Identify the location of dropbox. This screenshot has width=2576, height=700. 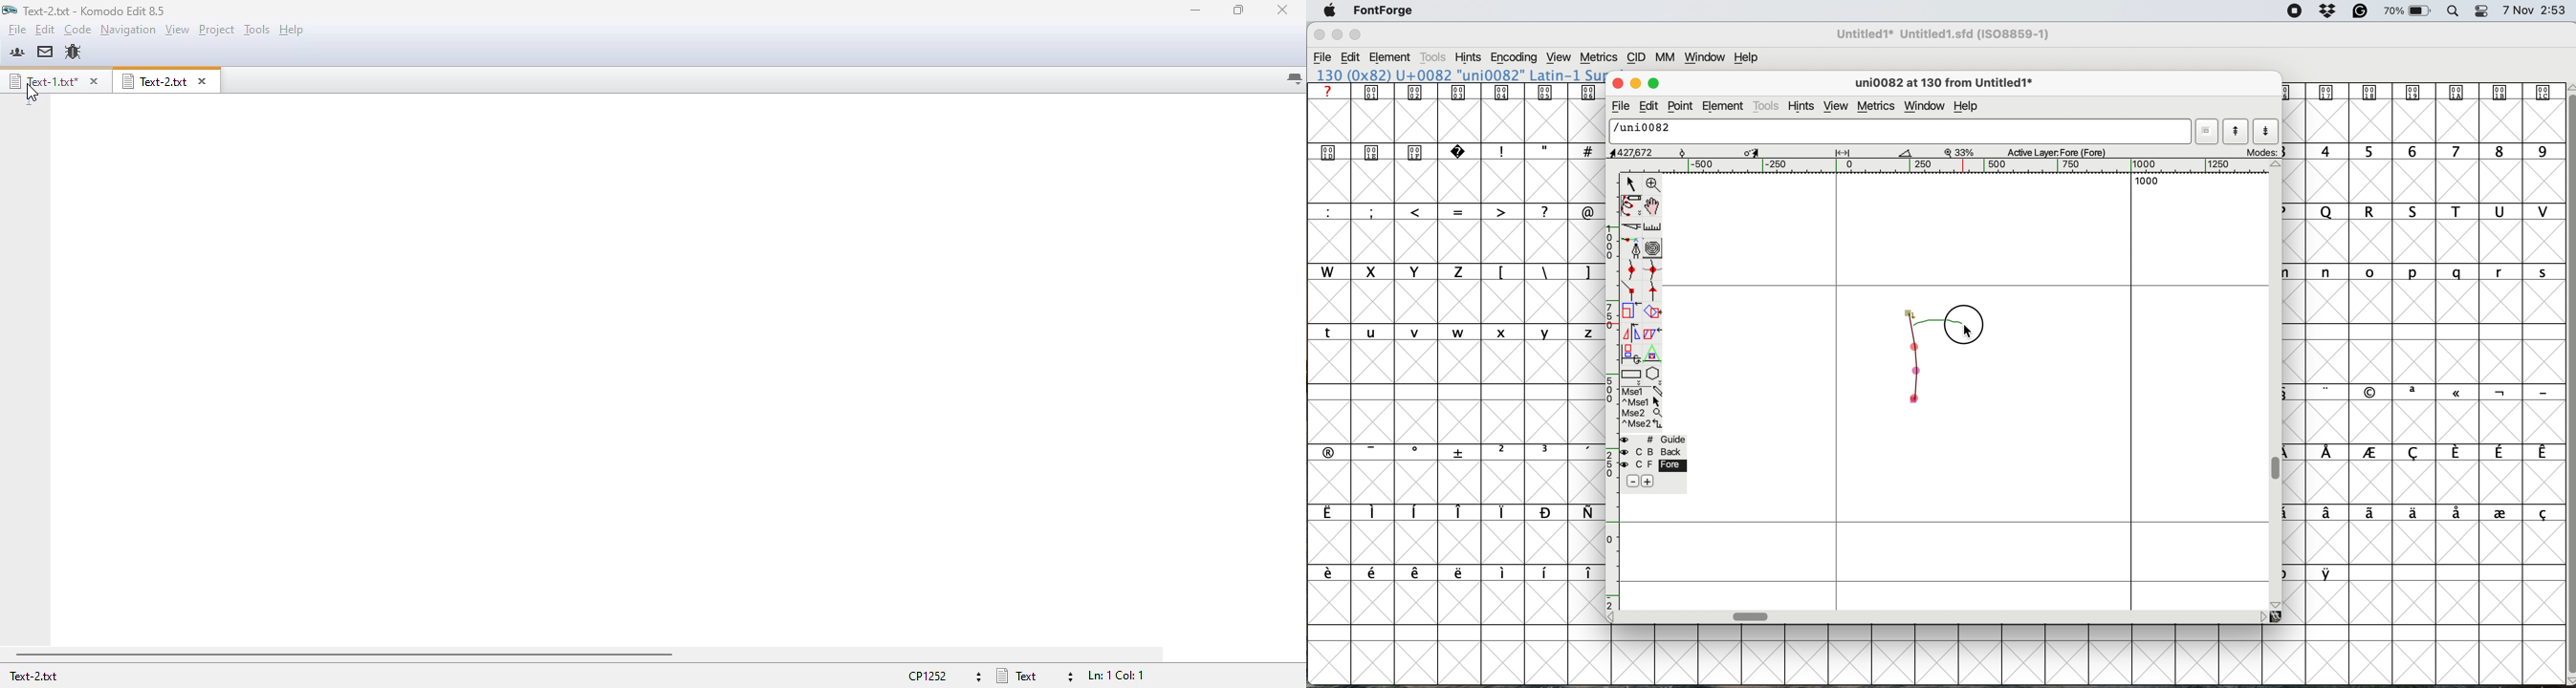
(2330, 12).